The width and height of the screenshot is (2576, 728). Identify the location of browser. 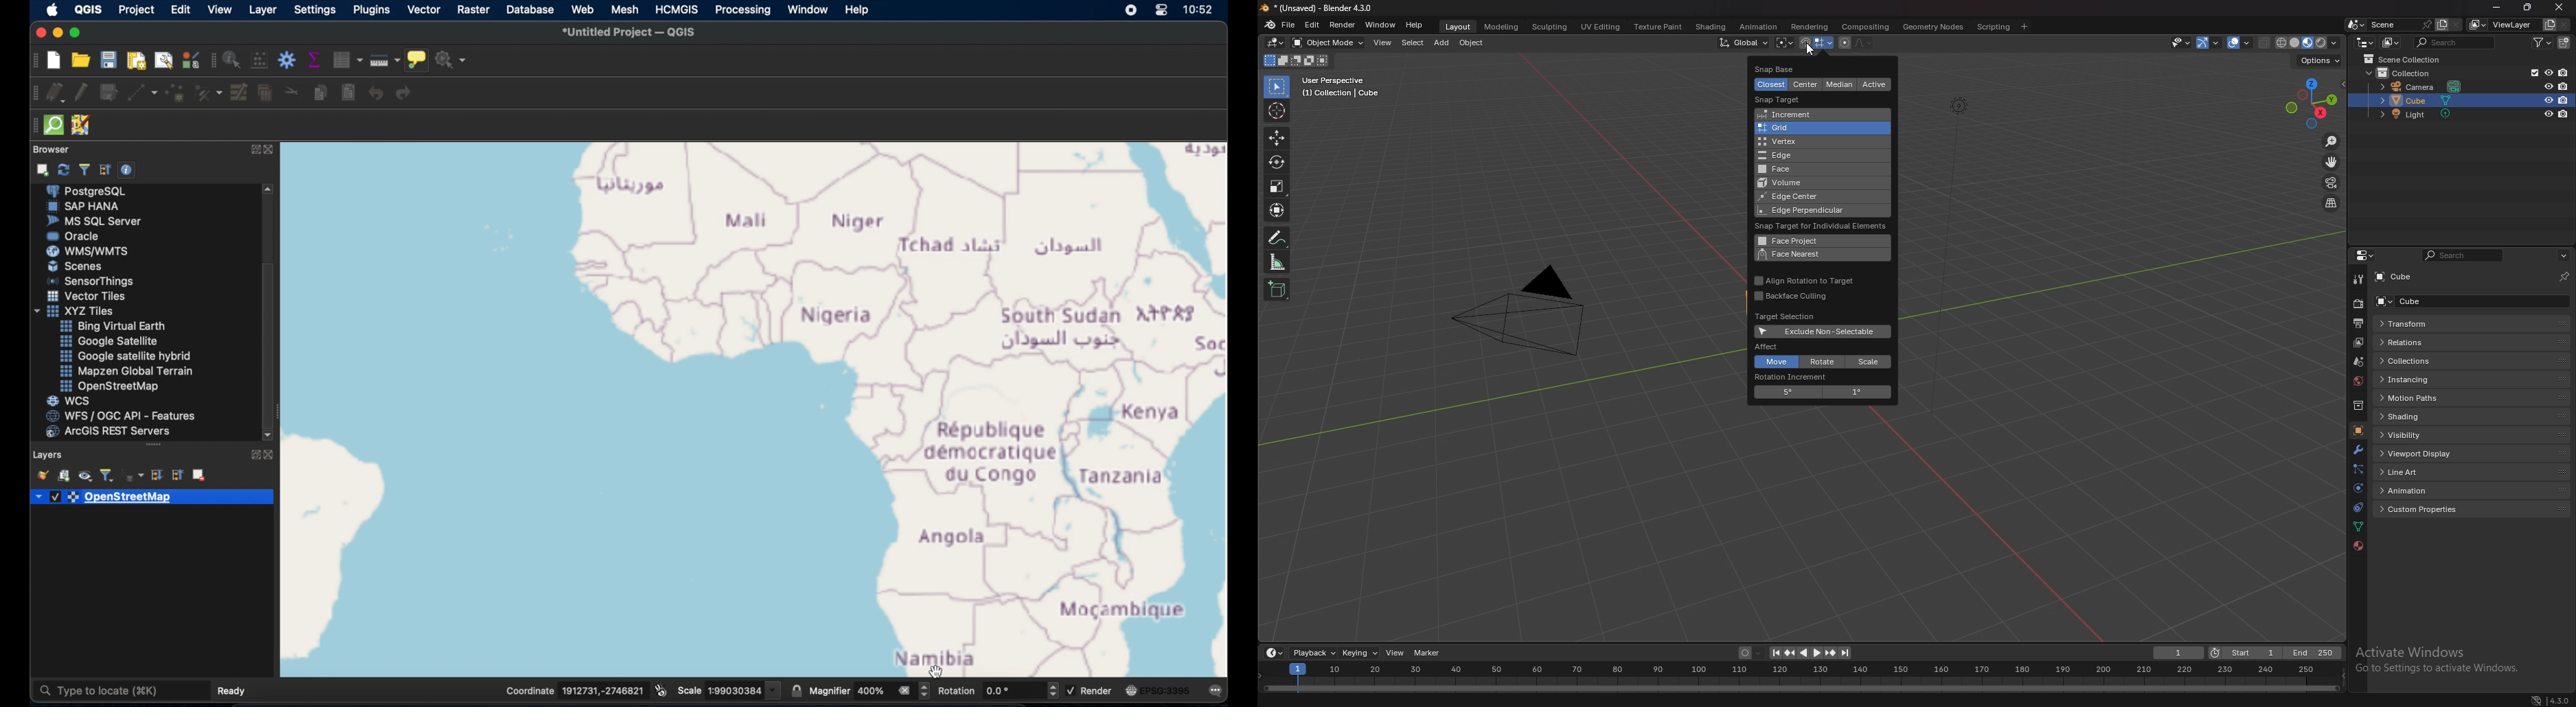
(54, 150).